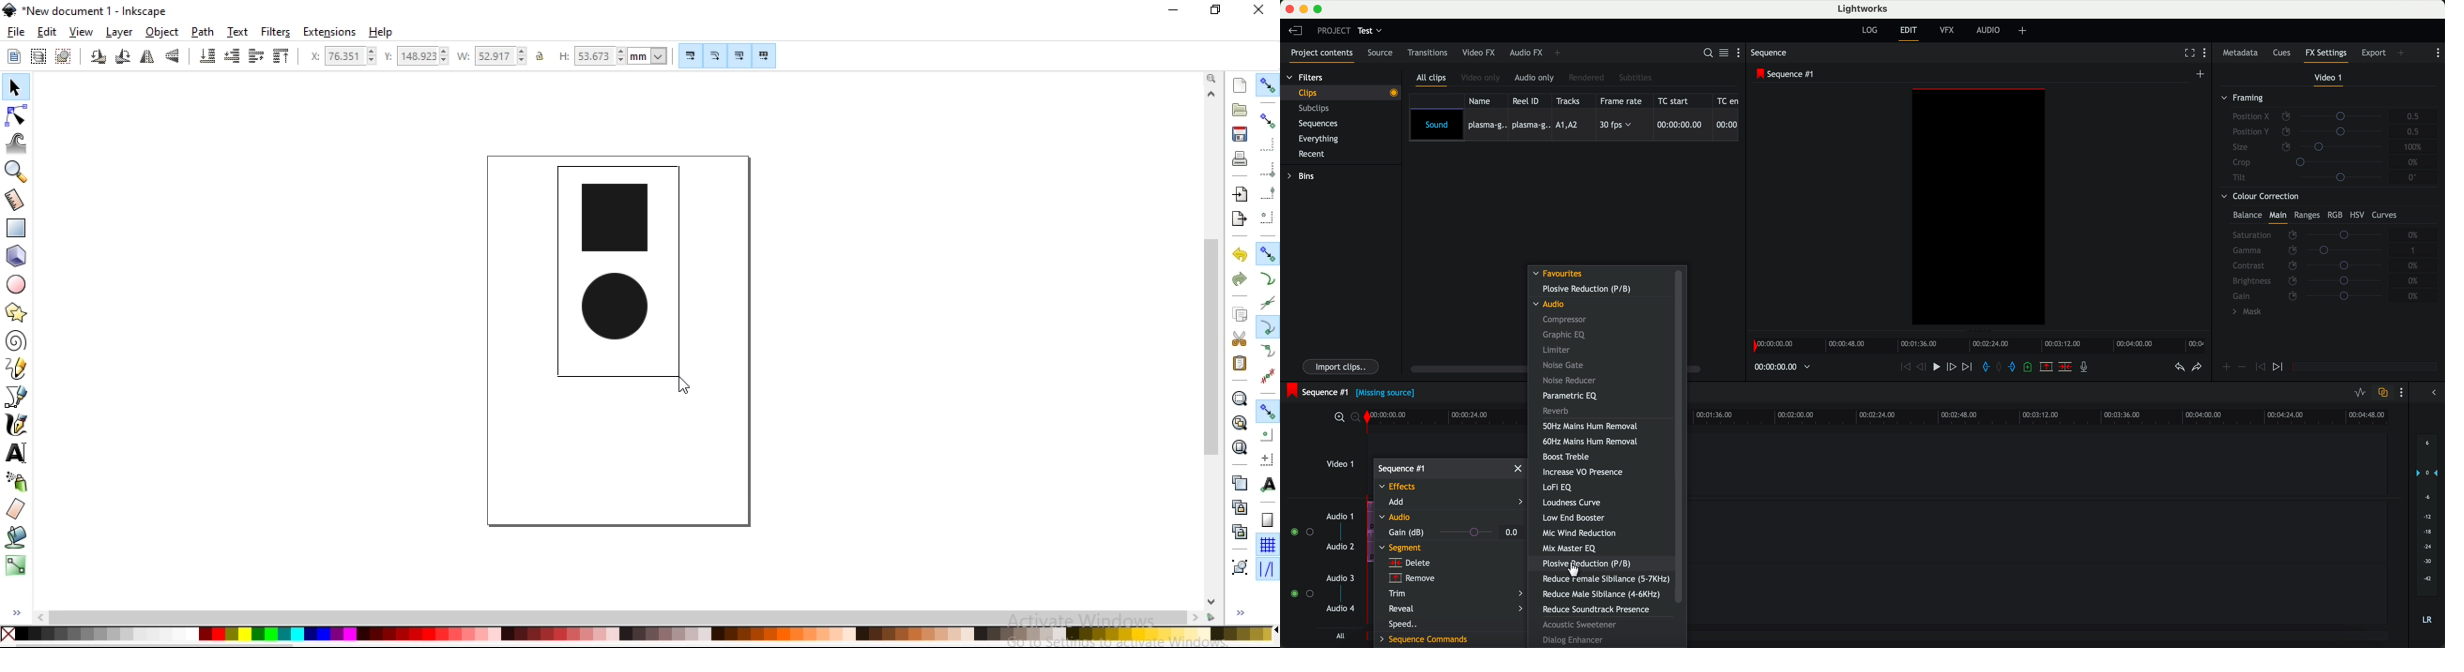  I want to click on snap bounding boxes, so click(1267, 119).